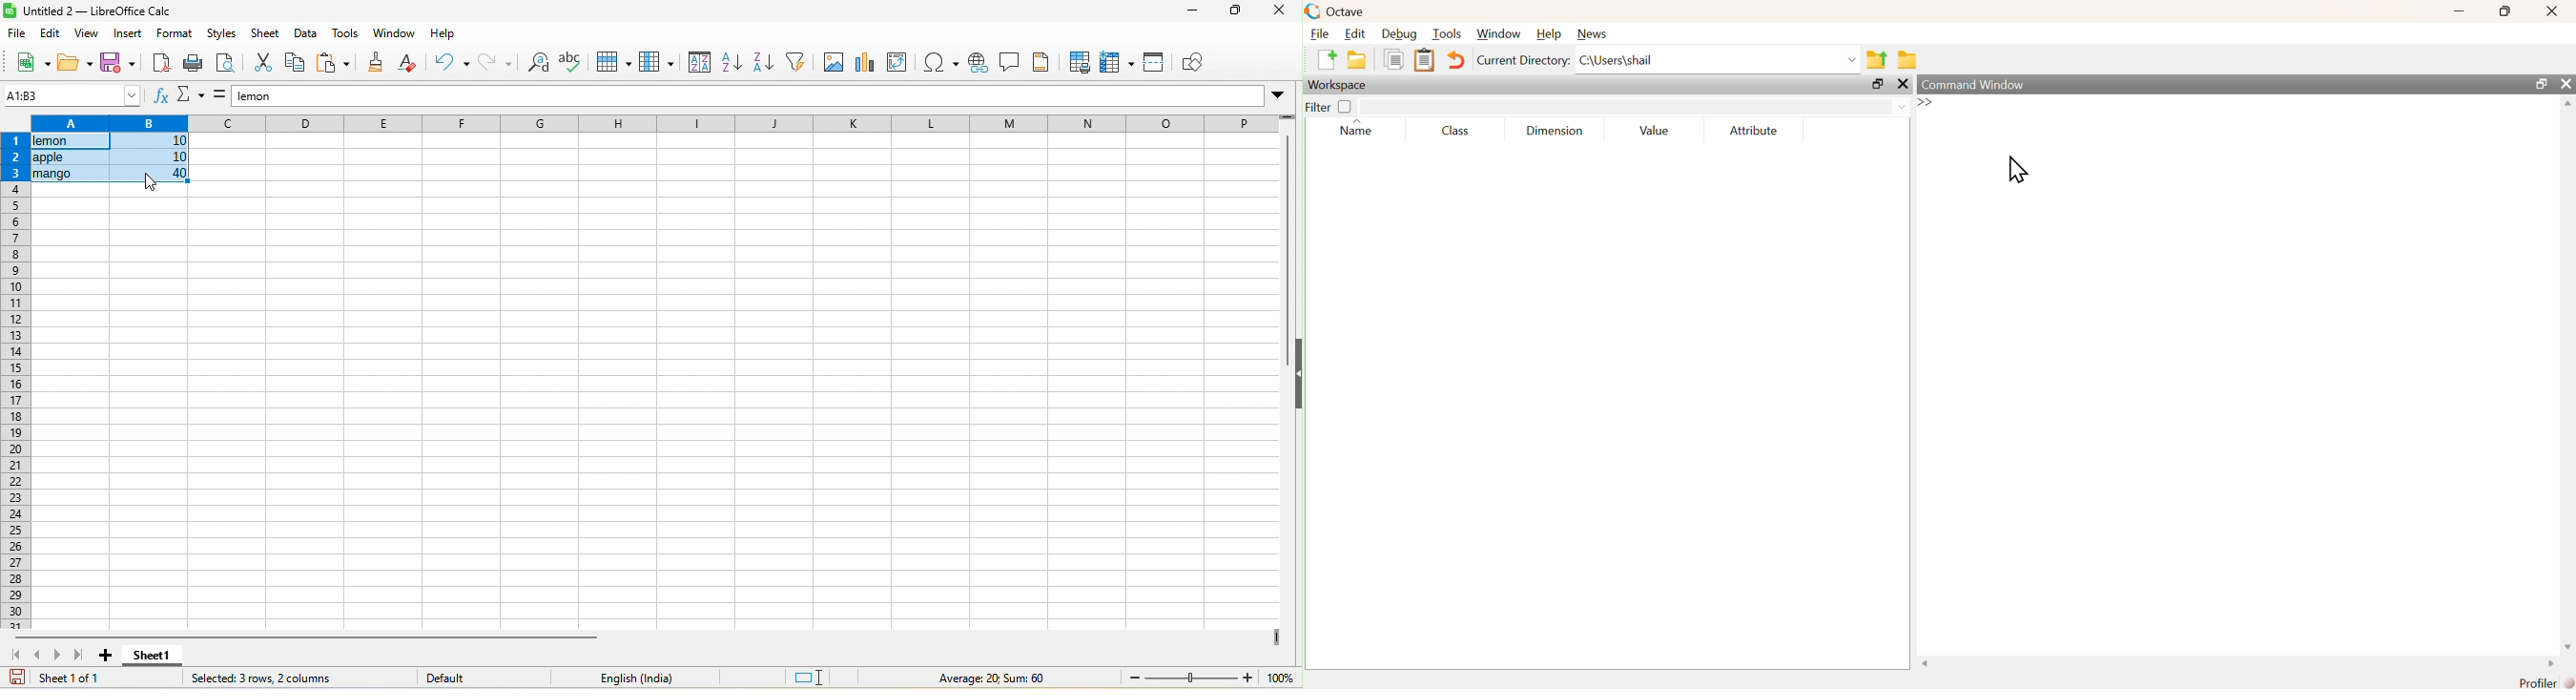  I want to click on C:\Users\shail , so click(1719, 60).